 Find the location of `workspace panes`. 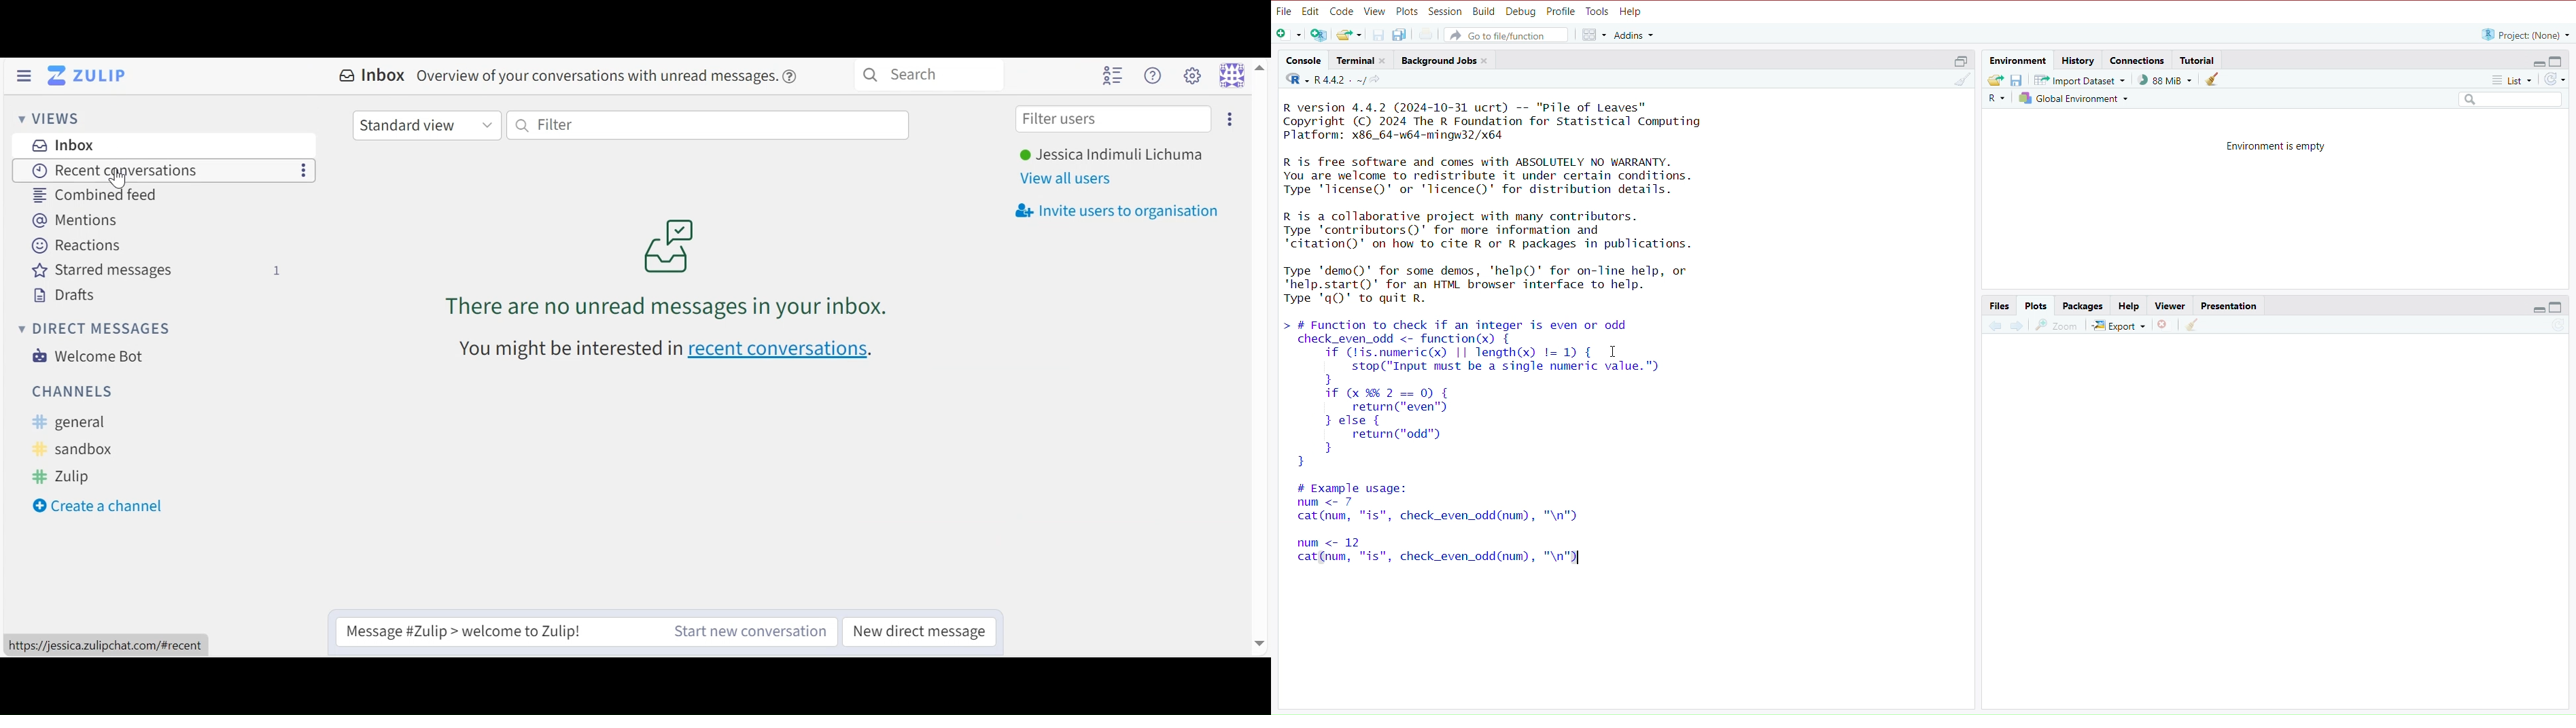

workspace panes is located at coordinates (1592, 35).